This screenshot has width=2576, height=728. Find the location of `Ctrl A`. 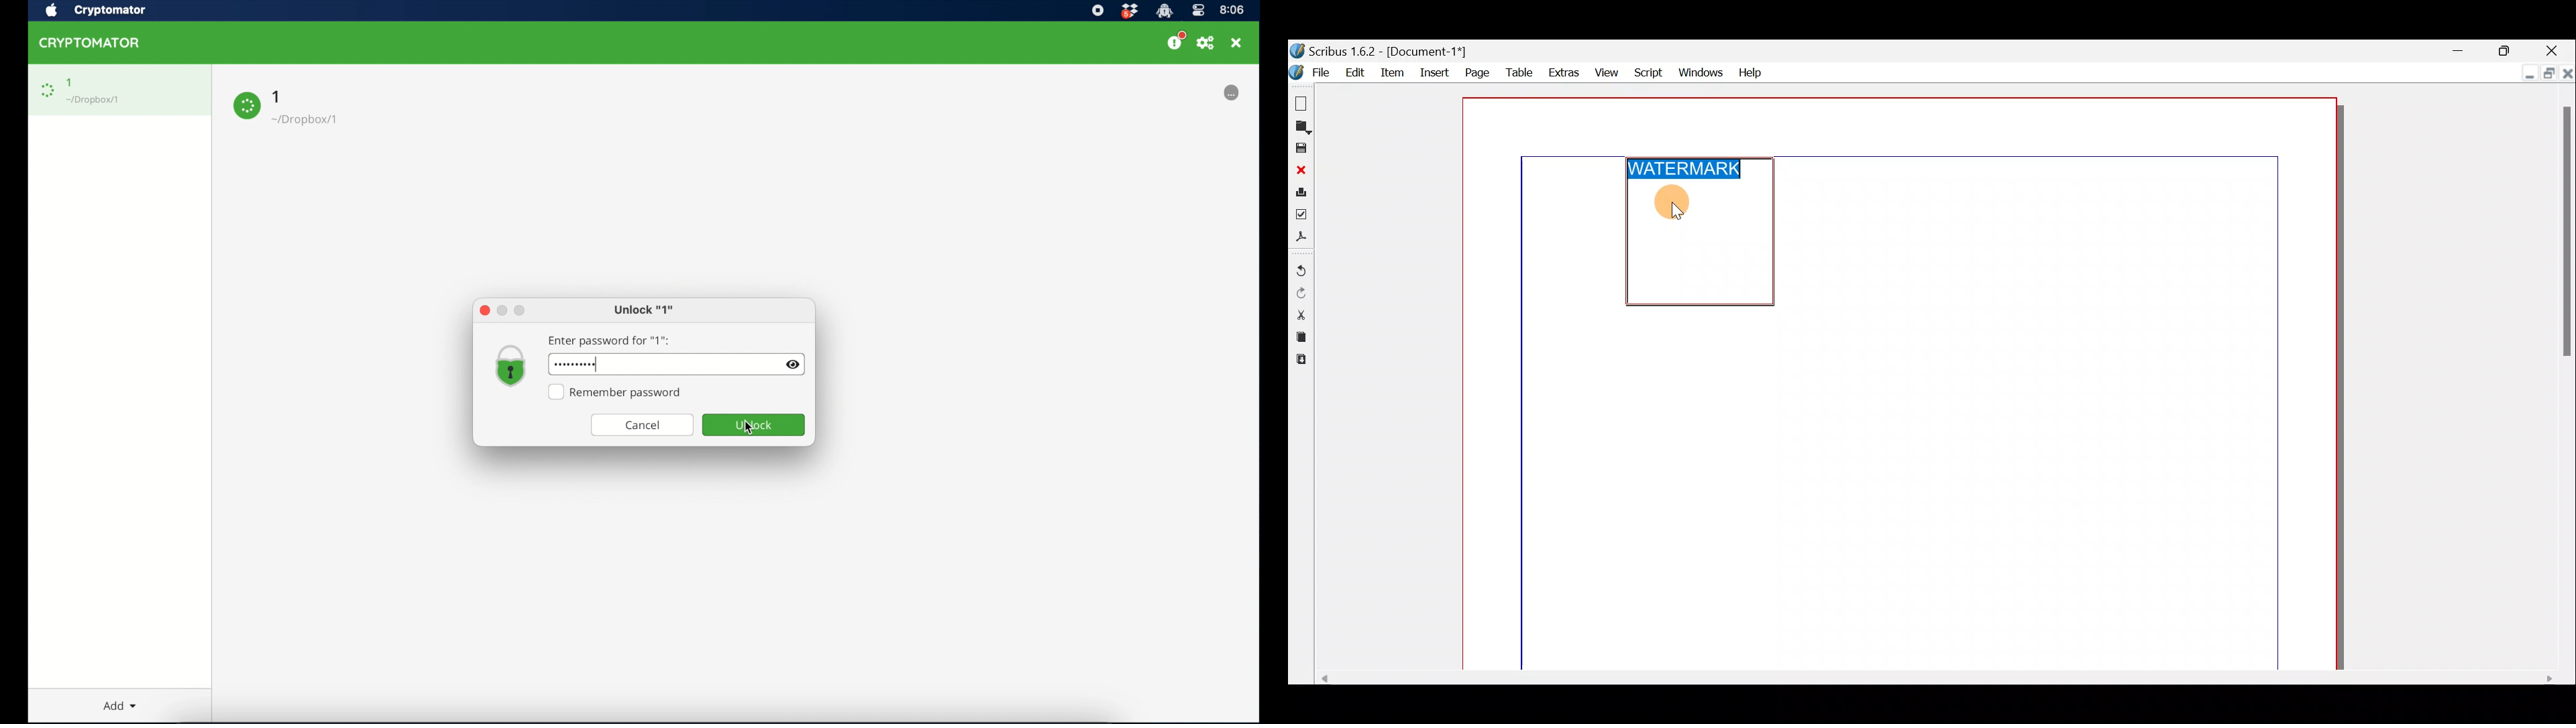

Ctrl A is located at coordinates (1691, 169).